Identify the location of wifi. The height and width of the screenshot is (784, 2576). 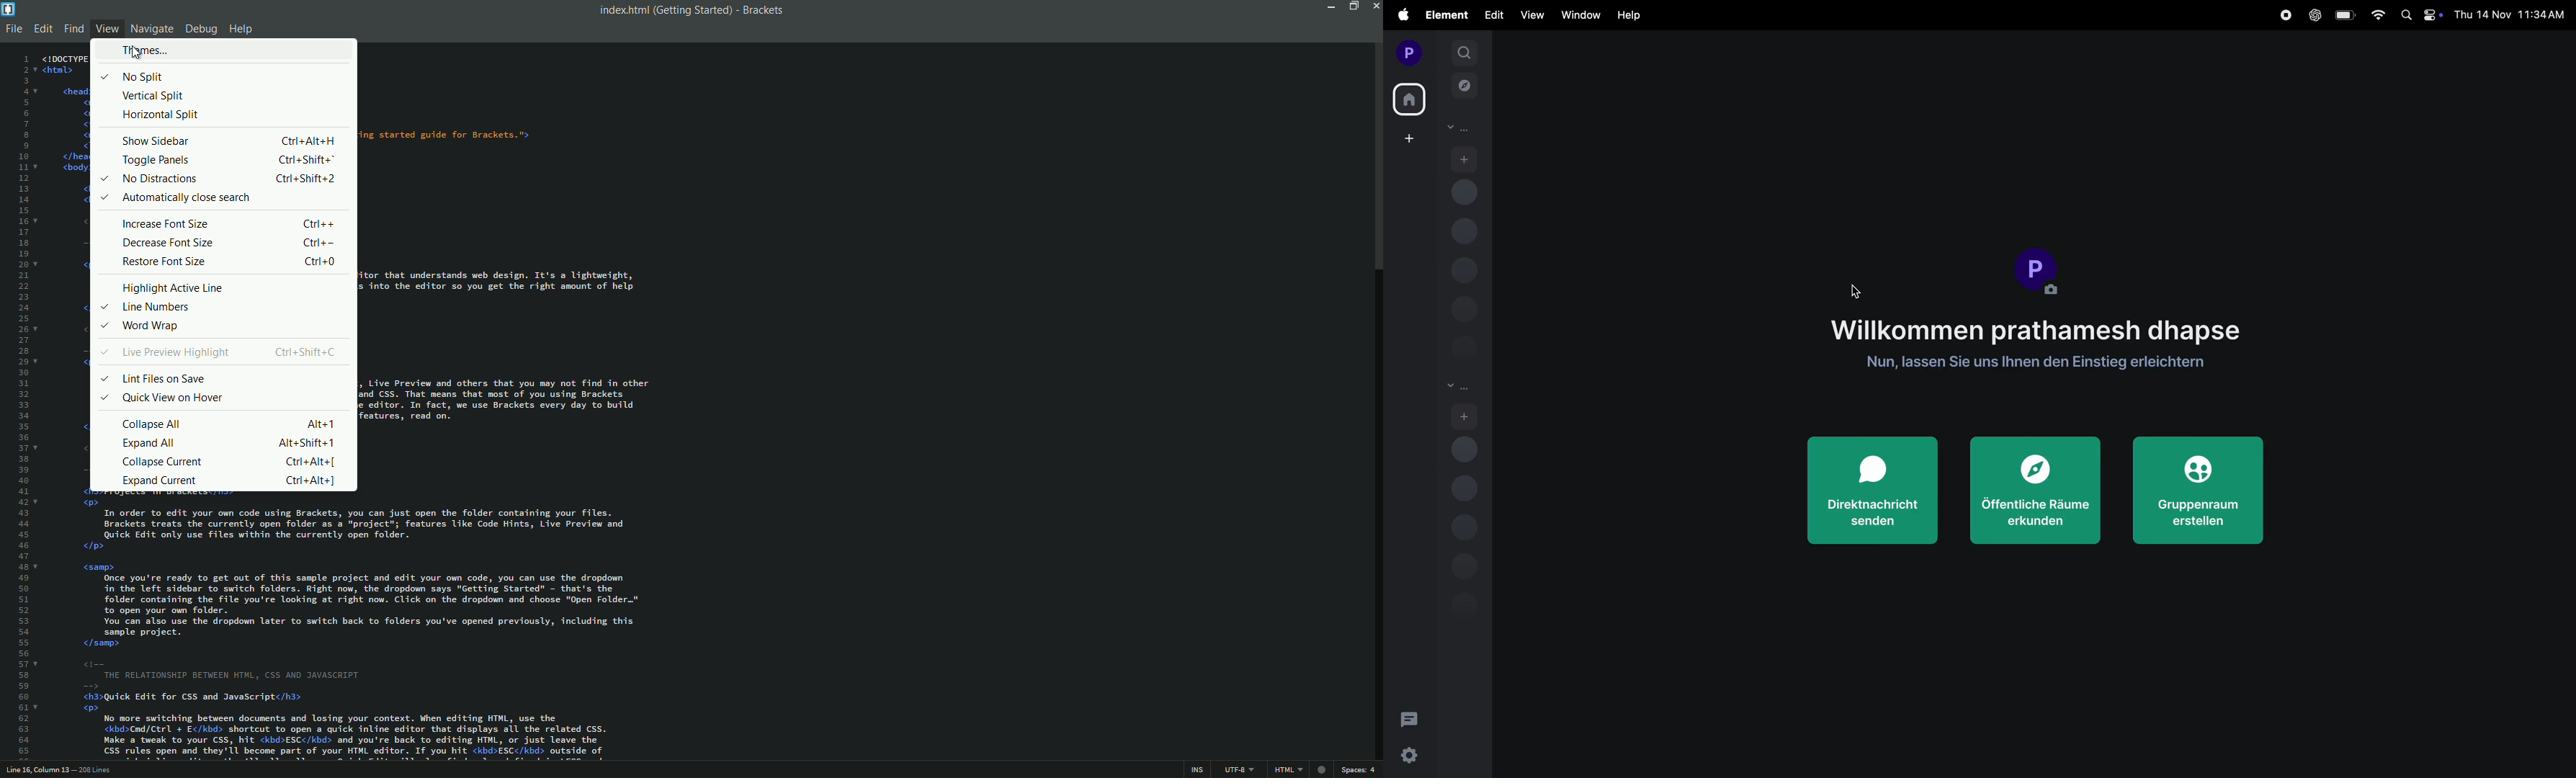
(2373, 15).